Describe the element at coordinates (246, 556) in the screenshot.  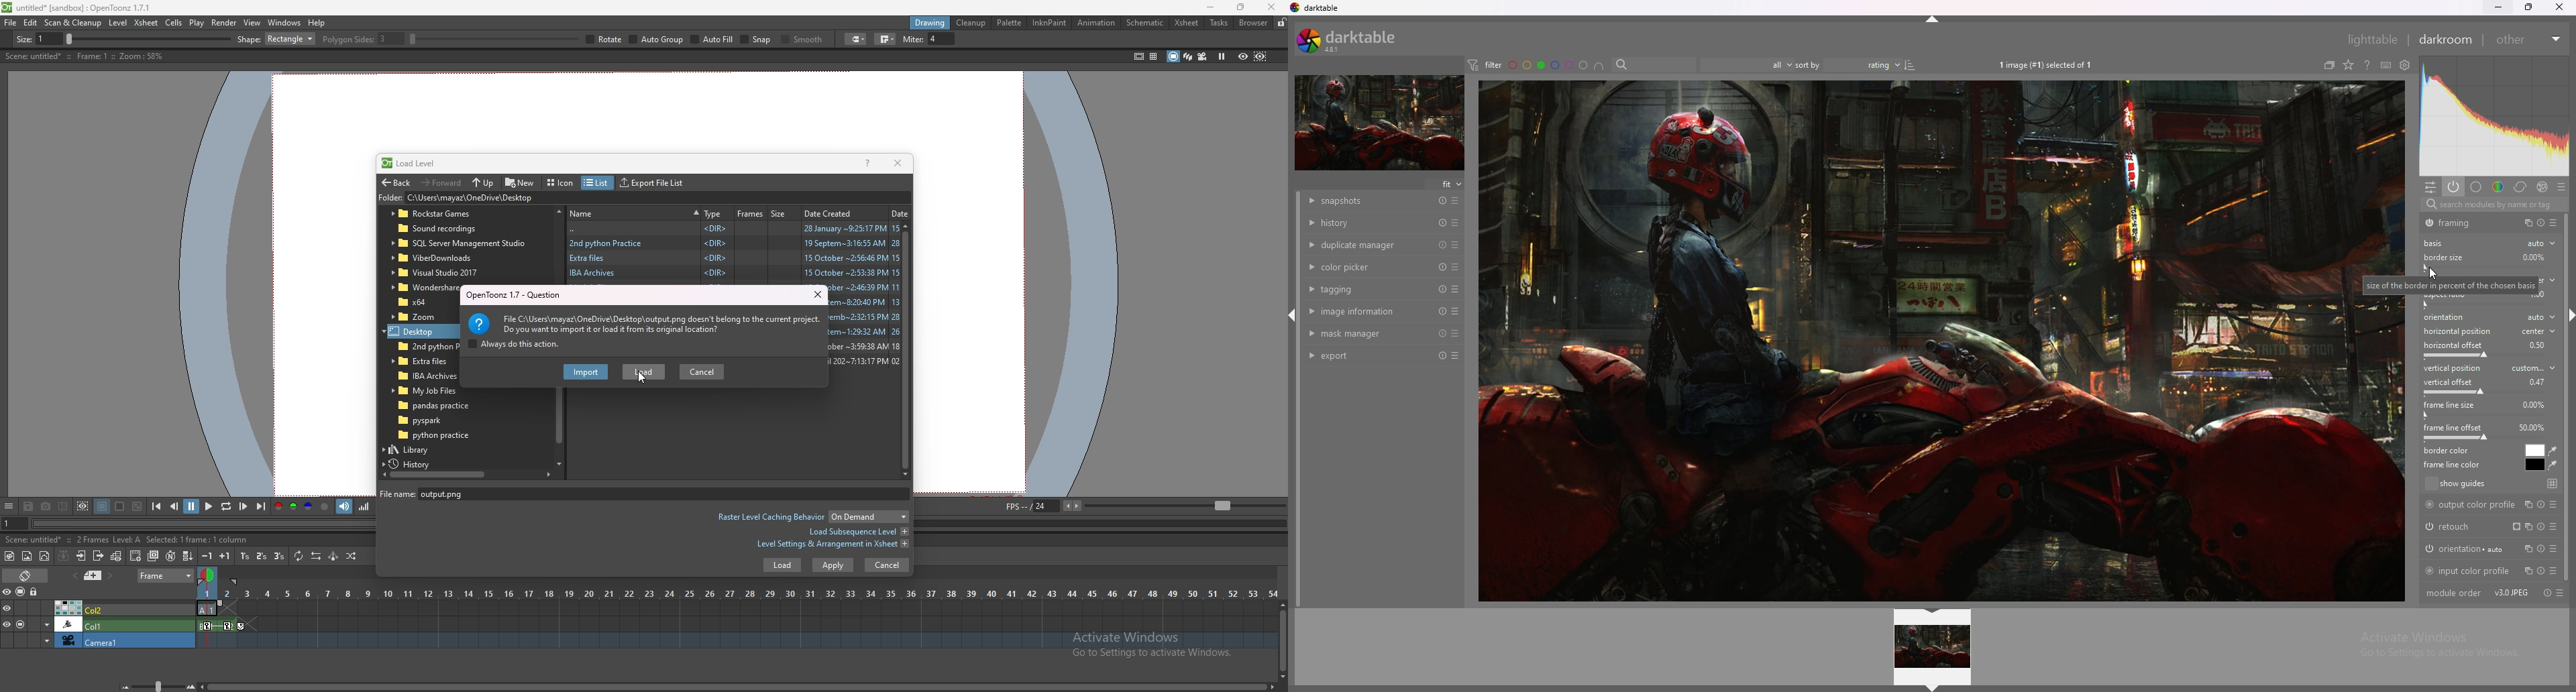
I see `reframe on 1s` at that location.